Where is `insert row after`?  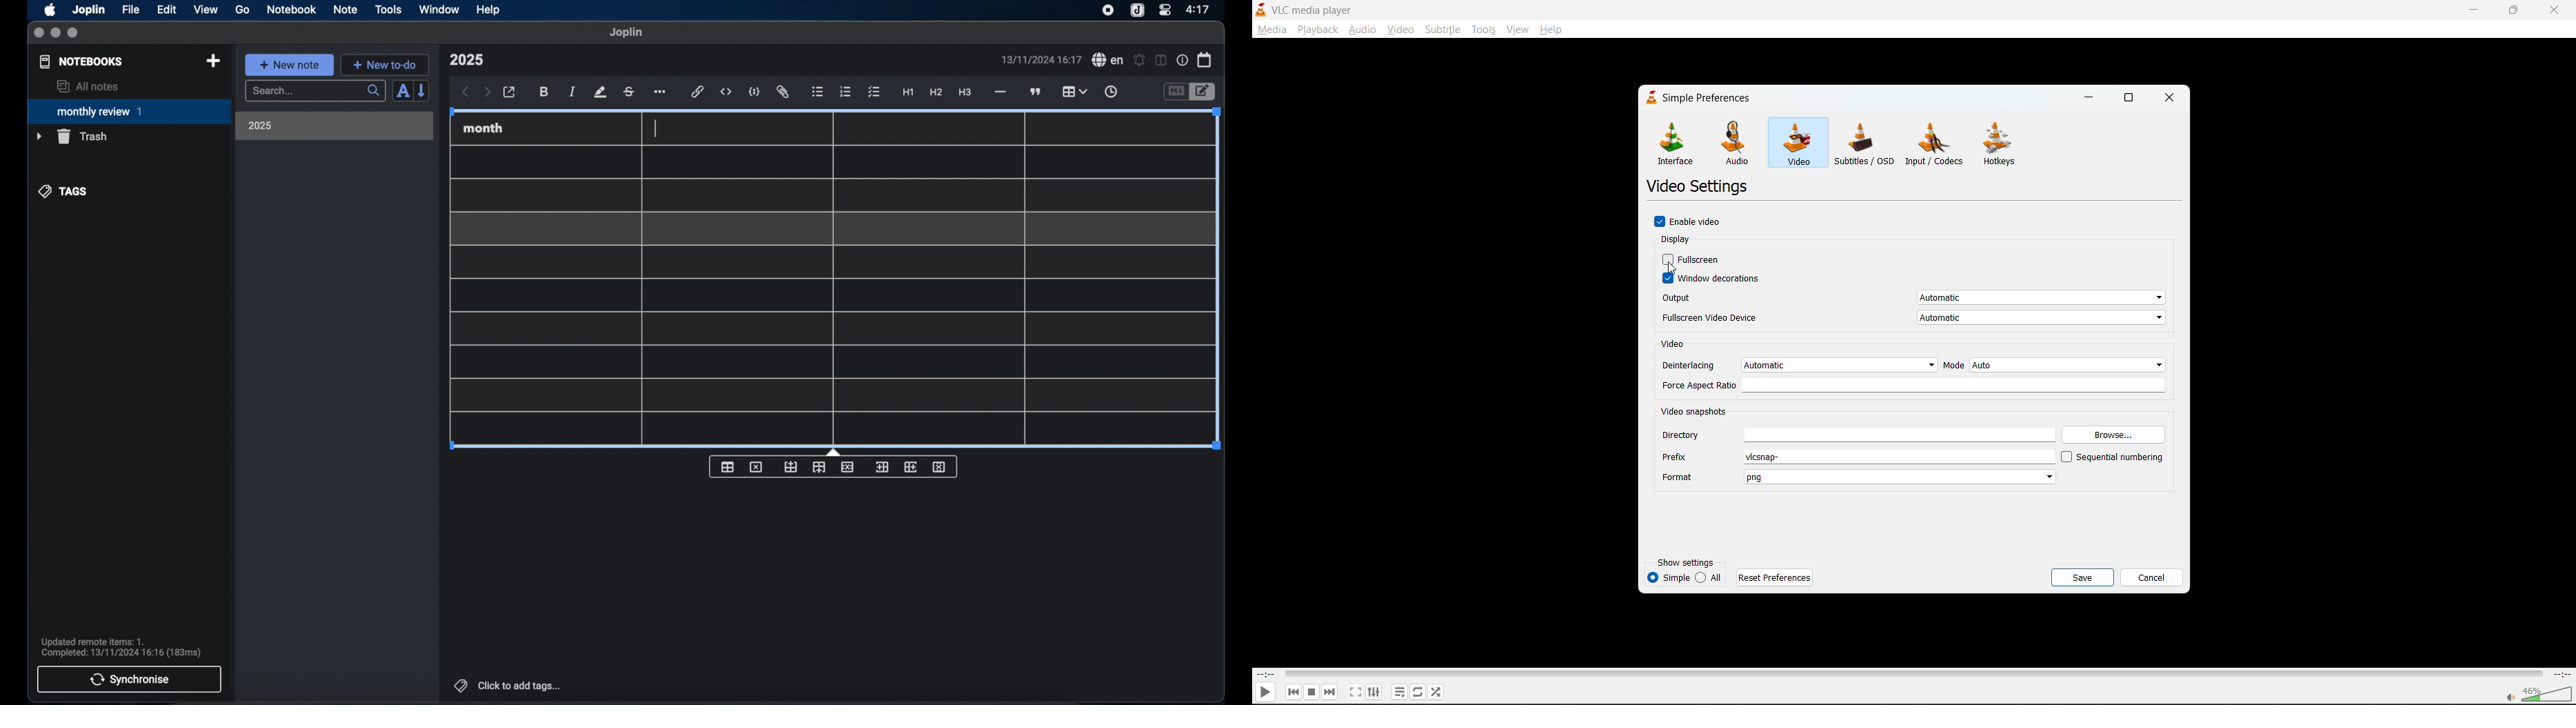 insert row after is located at coordinates (820, 467).